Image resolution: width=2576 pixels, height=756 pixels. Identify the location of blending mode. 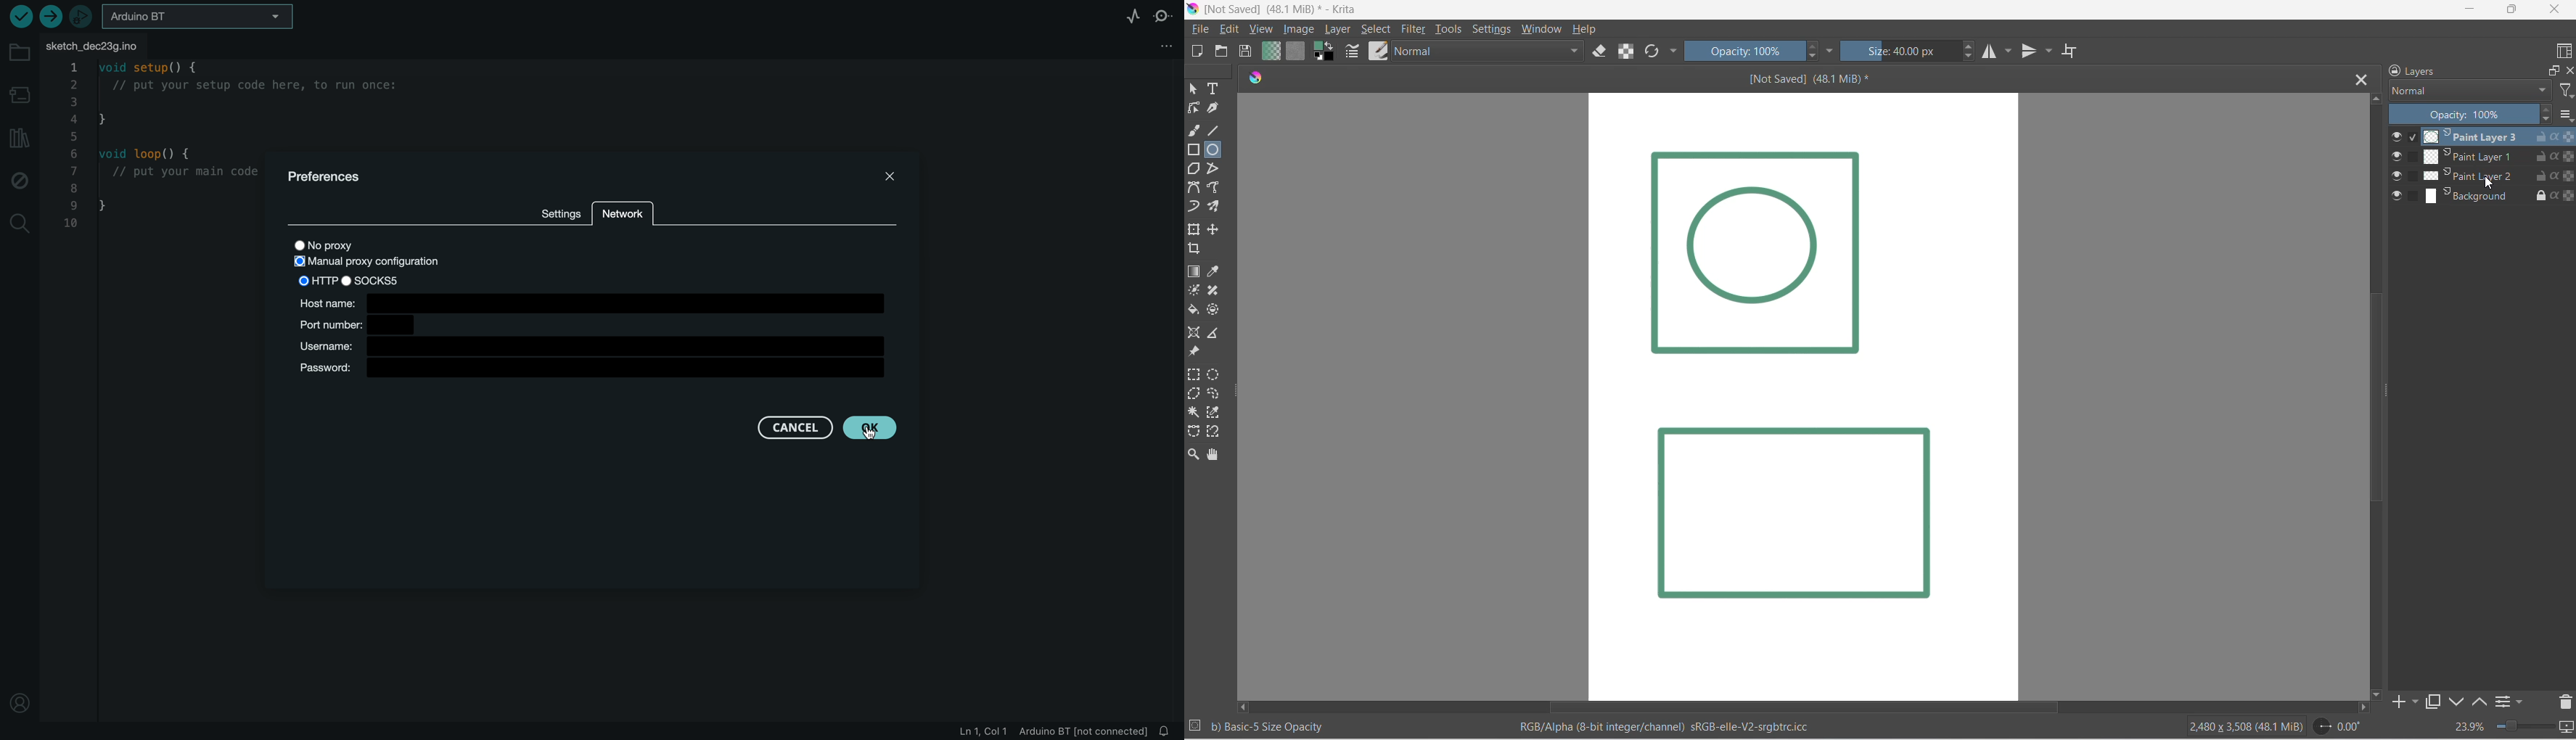
(1487, 52).